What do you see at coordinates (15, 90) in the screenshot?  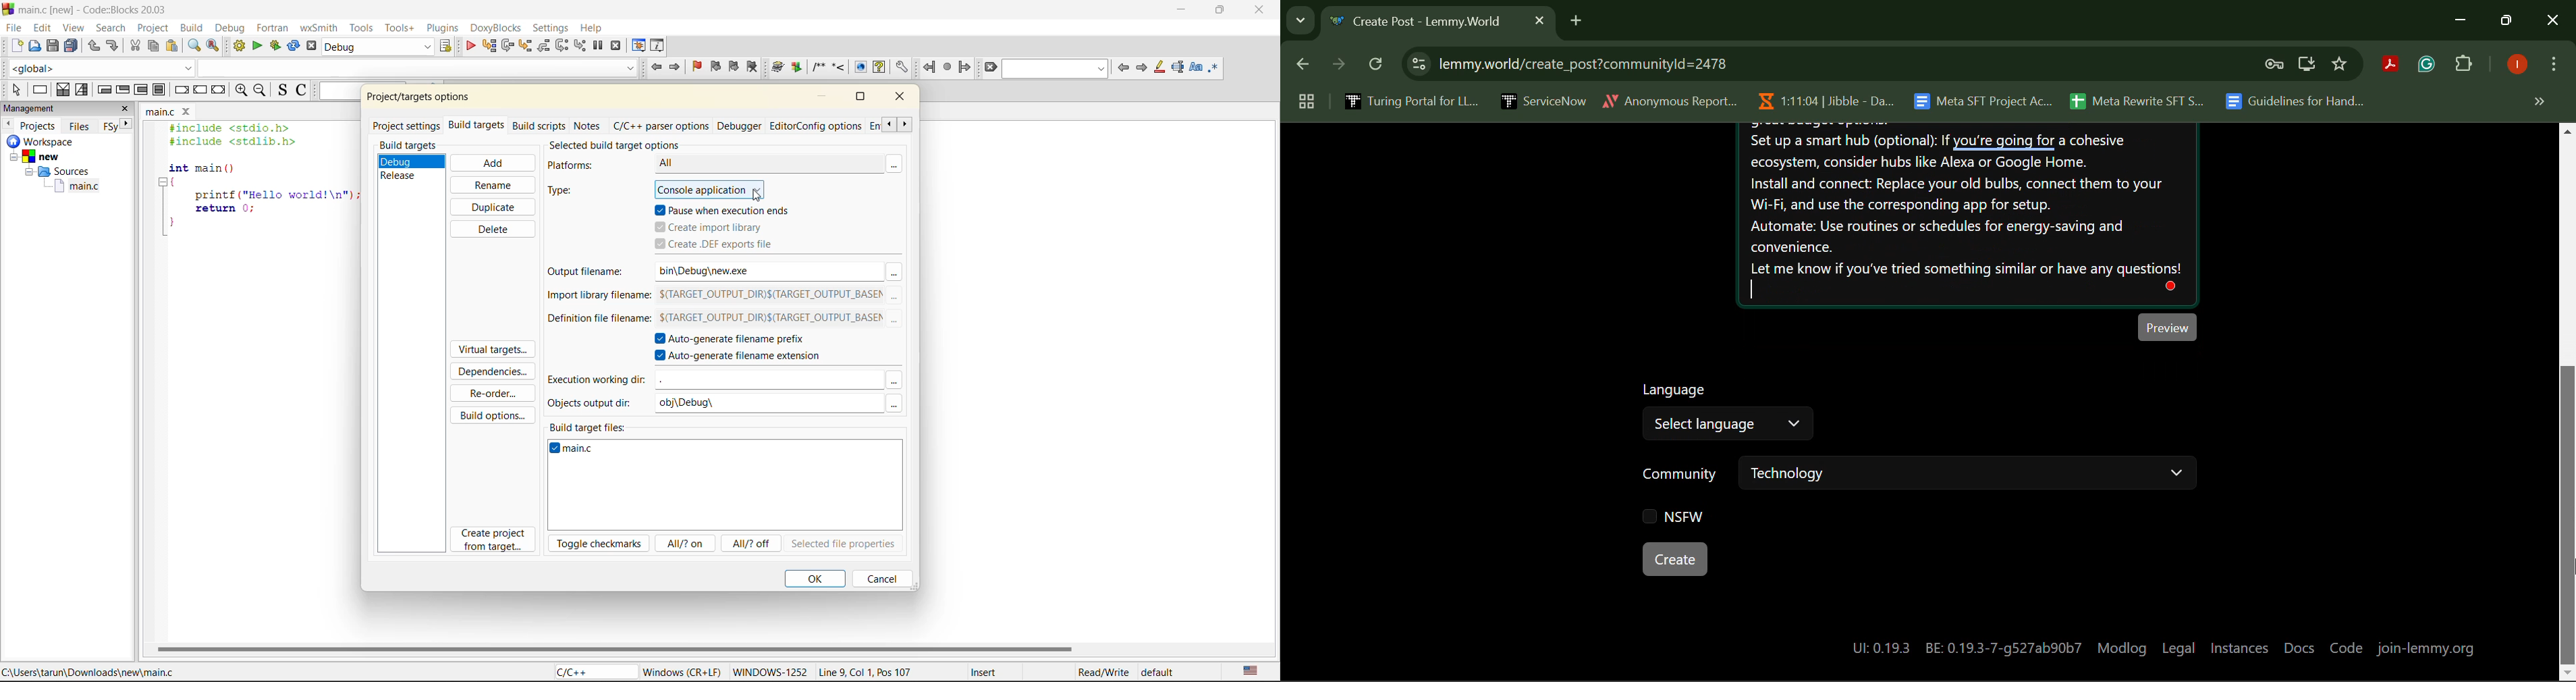 I see `select` at bounding box center [15, 90].